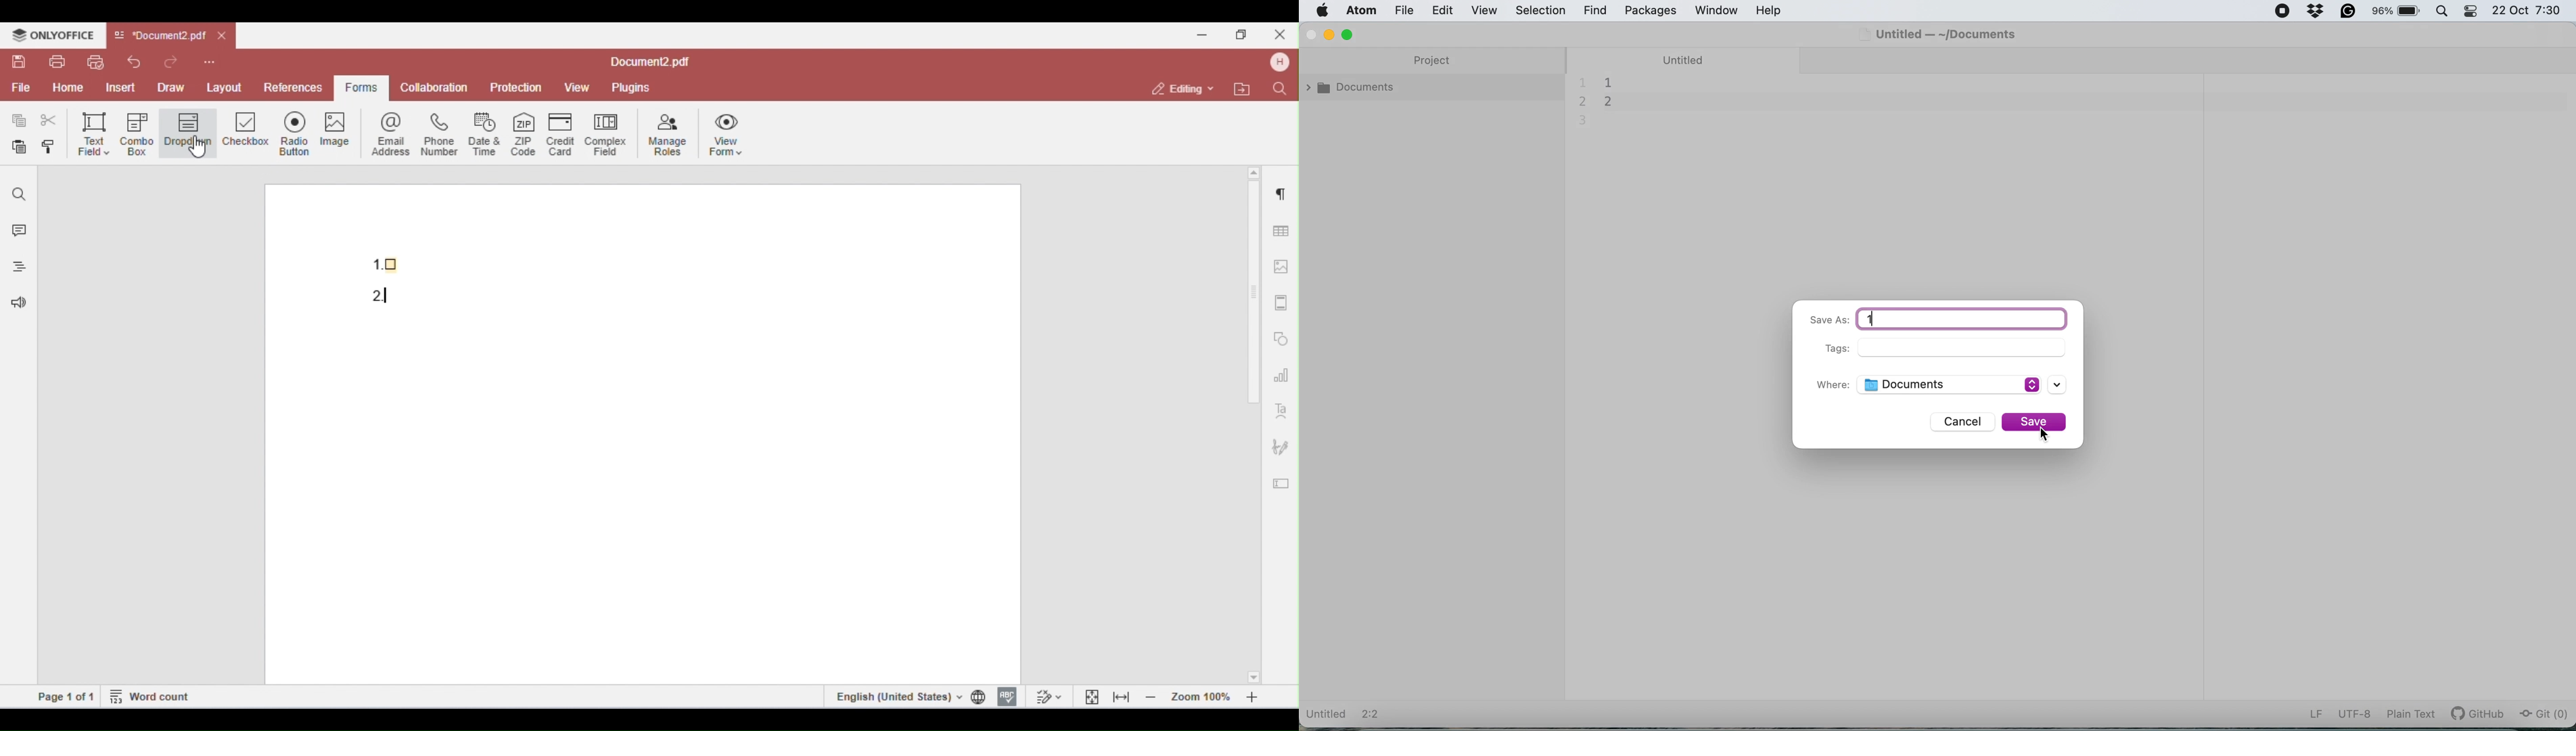  Describe the element at coordinates (2470, 11) in the screenshot. I see `control center` at that location.